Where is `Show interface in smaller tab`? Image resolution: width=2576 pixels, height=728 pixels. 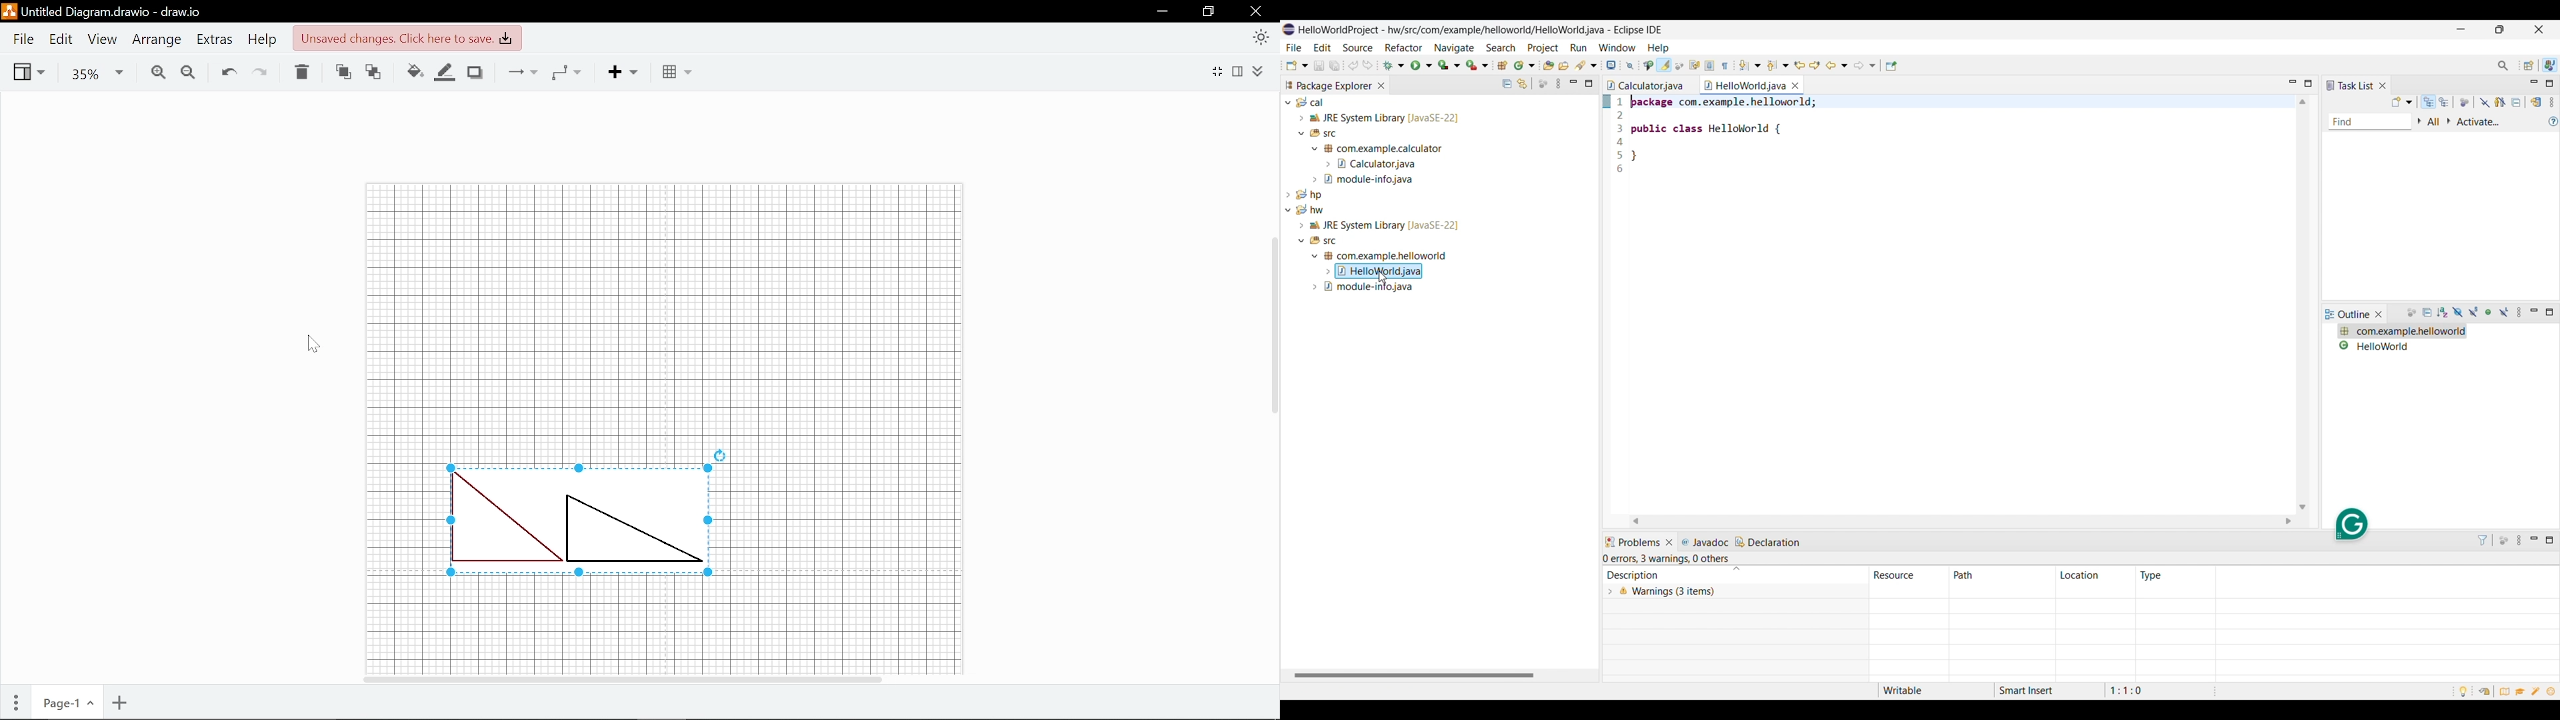 Show interface in smaller tab is located at coordinates (2500, 29).